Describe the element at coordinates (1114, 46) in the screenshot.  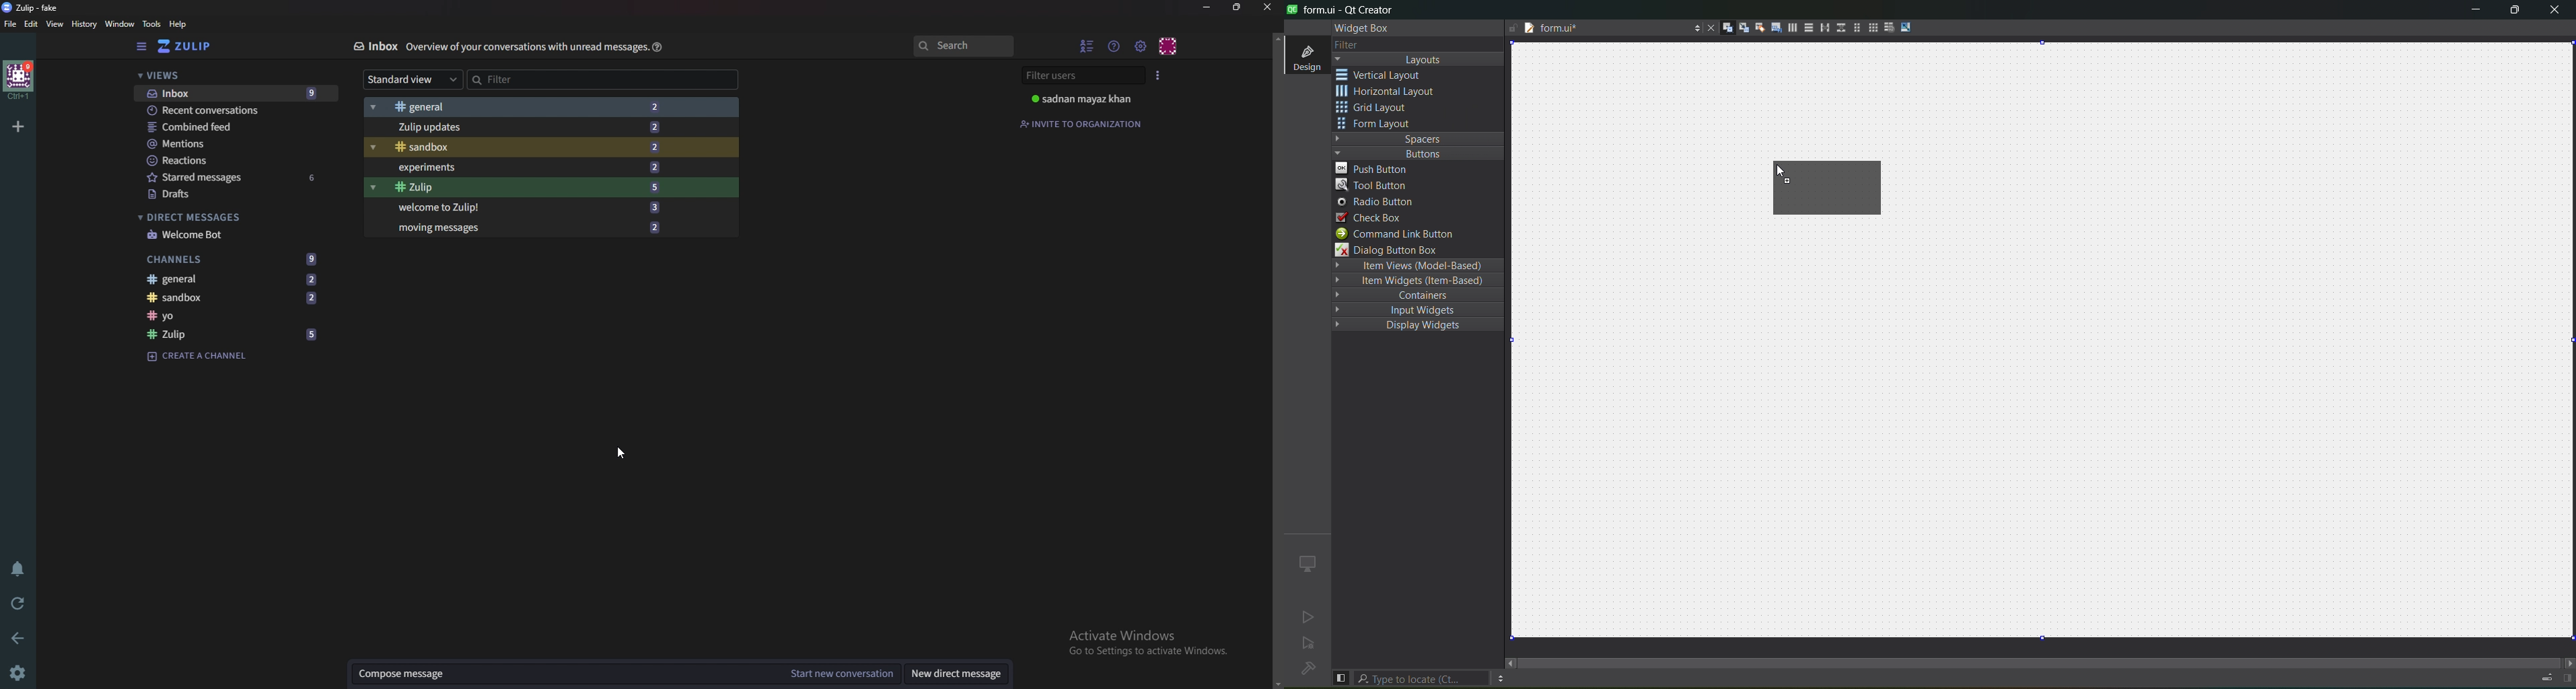
I see `Help menu` at that location.